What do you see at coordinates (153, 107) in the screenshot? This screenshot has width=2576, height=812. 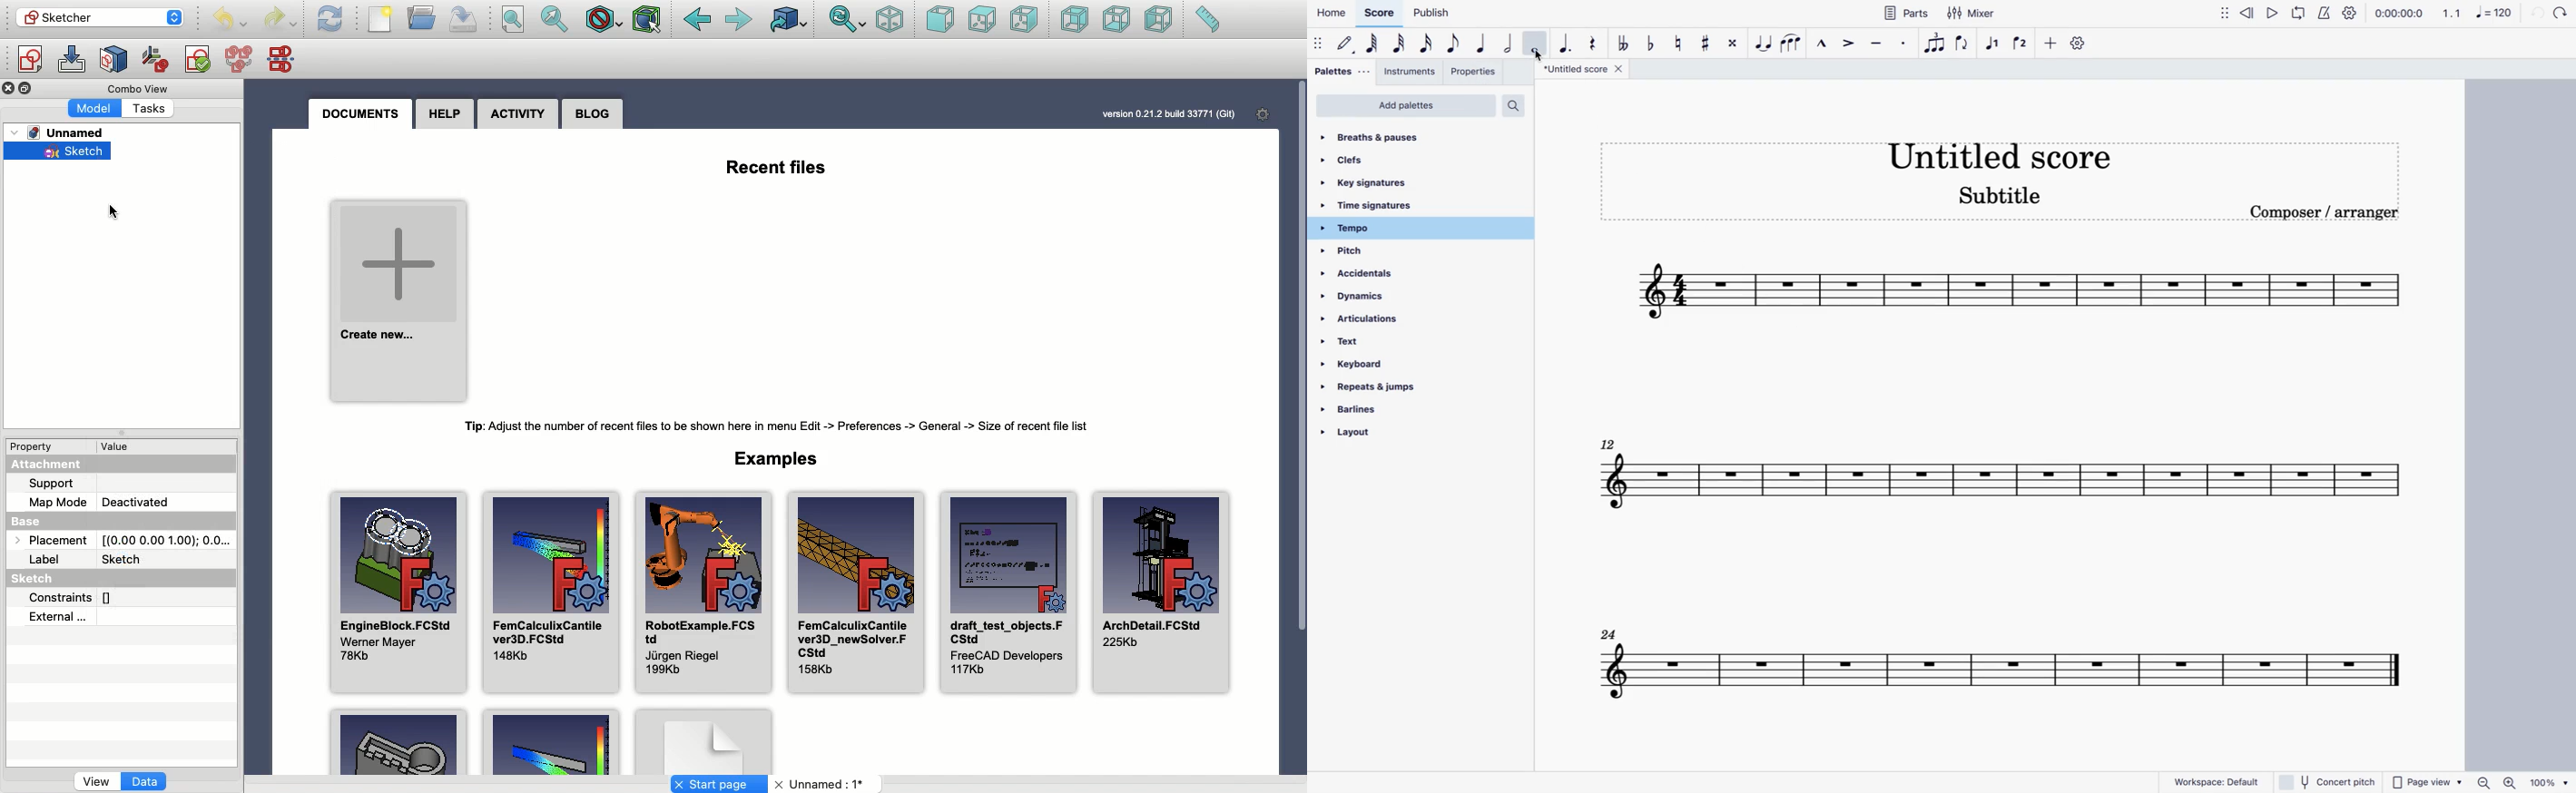 I see `Tasks` at bounding box center [153, 107].